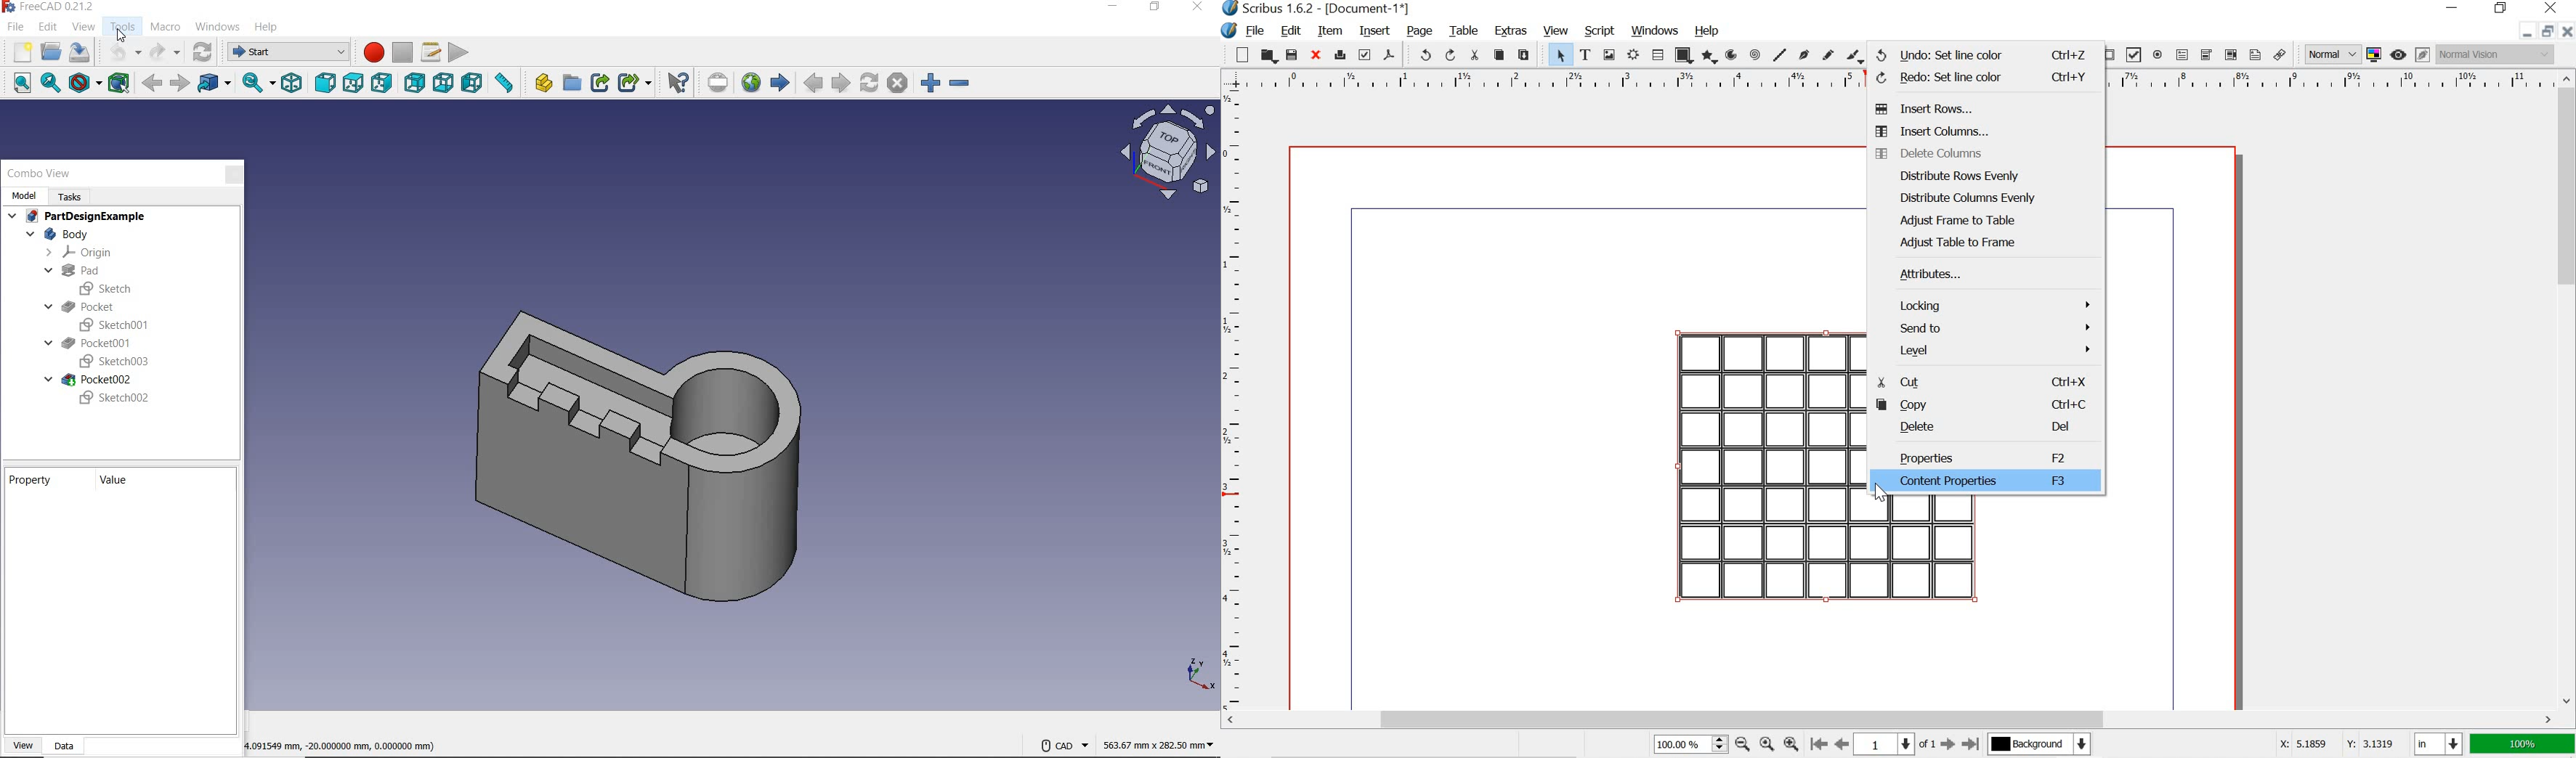 Image resolution: width=2576 pixels, height=784 pixels. Describe the element at coordinates (1853, 55) in the screenshot. I see `calligraphic line` at that location.